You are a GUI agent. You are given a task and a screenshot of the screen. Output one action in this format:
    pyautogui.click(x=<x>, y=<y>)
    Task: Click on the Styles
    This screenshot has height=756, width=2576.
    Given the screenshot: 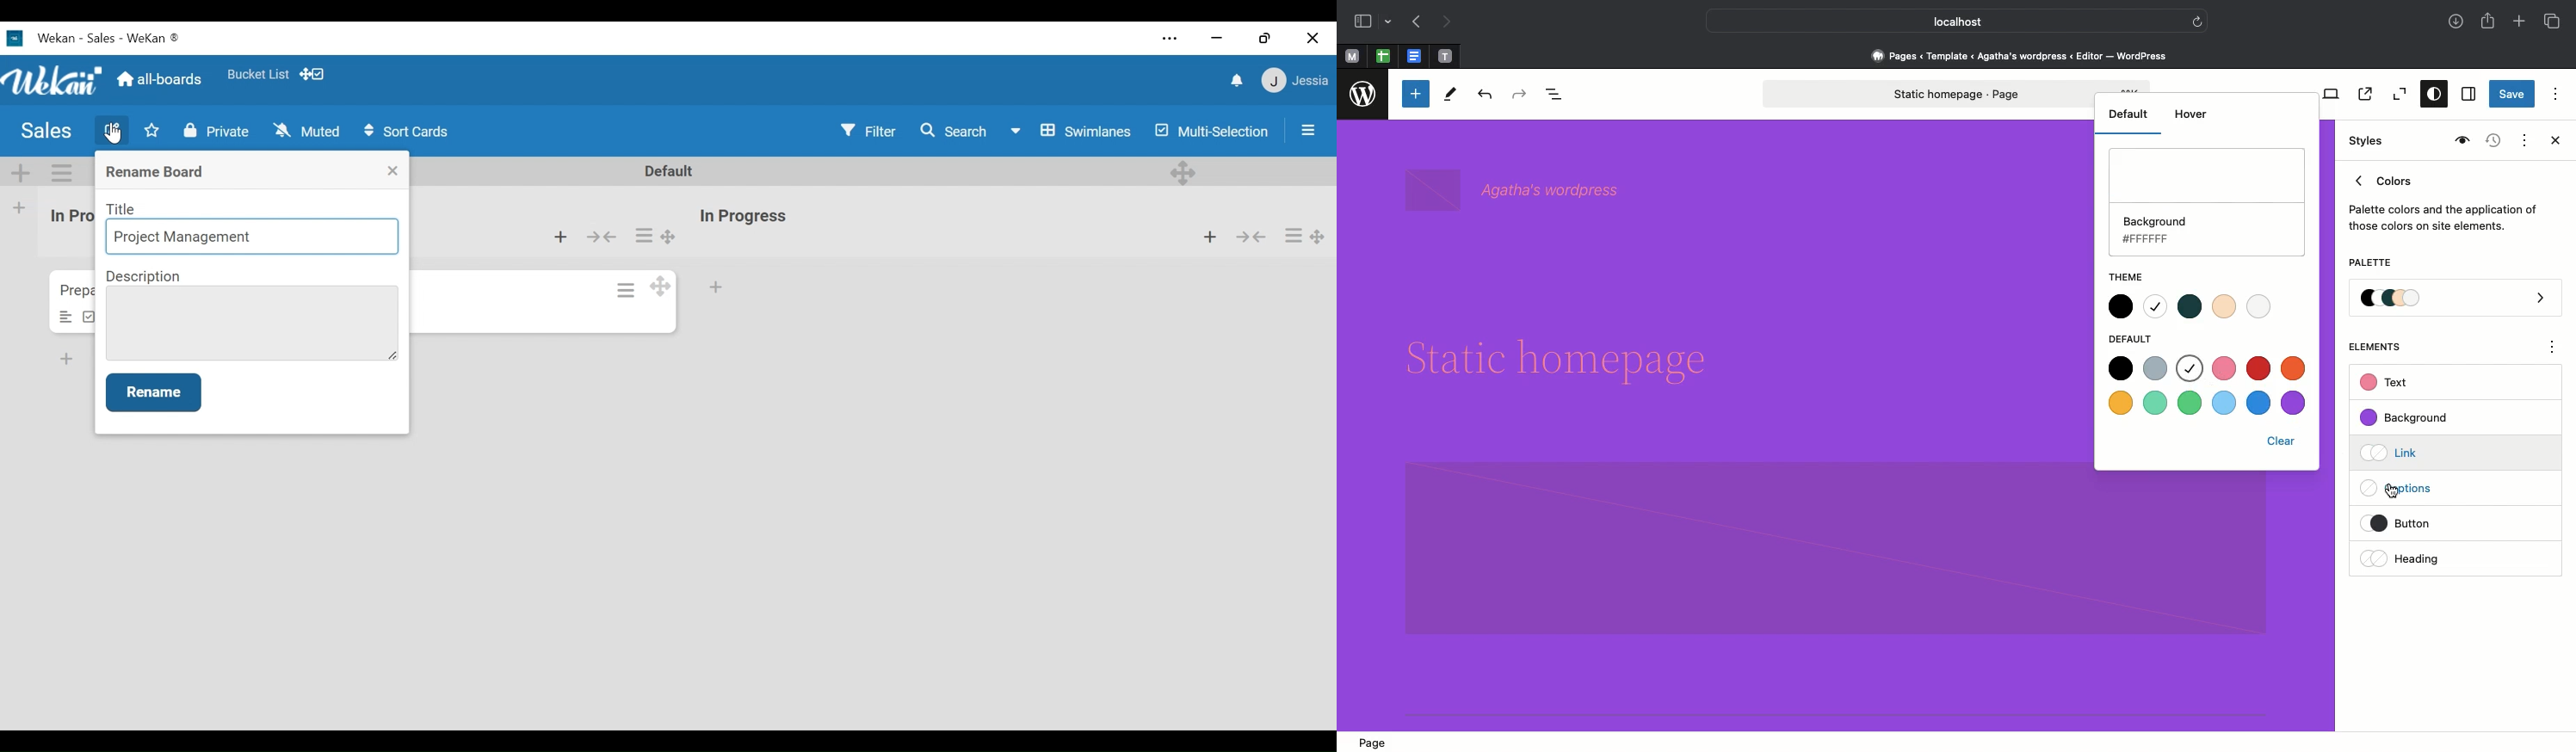 What is the action you would take?
    pyautogui.click(x=2430, y=96)
    